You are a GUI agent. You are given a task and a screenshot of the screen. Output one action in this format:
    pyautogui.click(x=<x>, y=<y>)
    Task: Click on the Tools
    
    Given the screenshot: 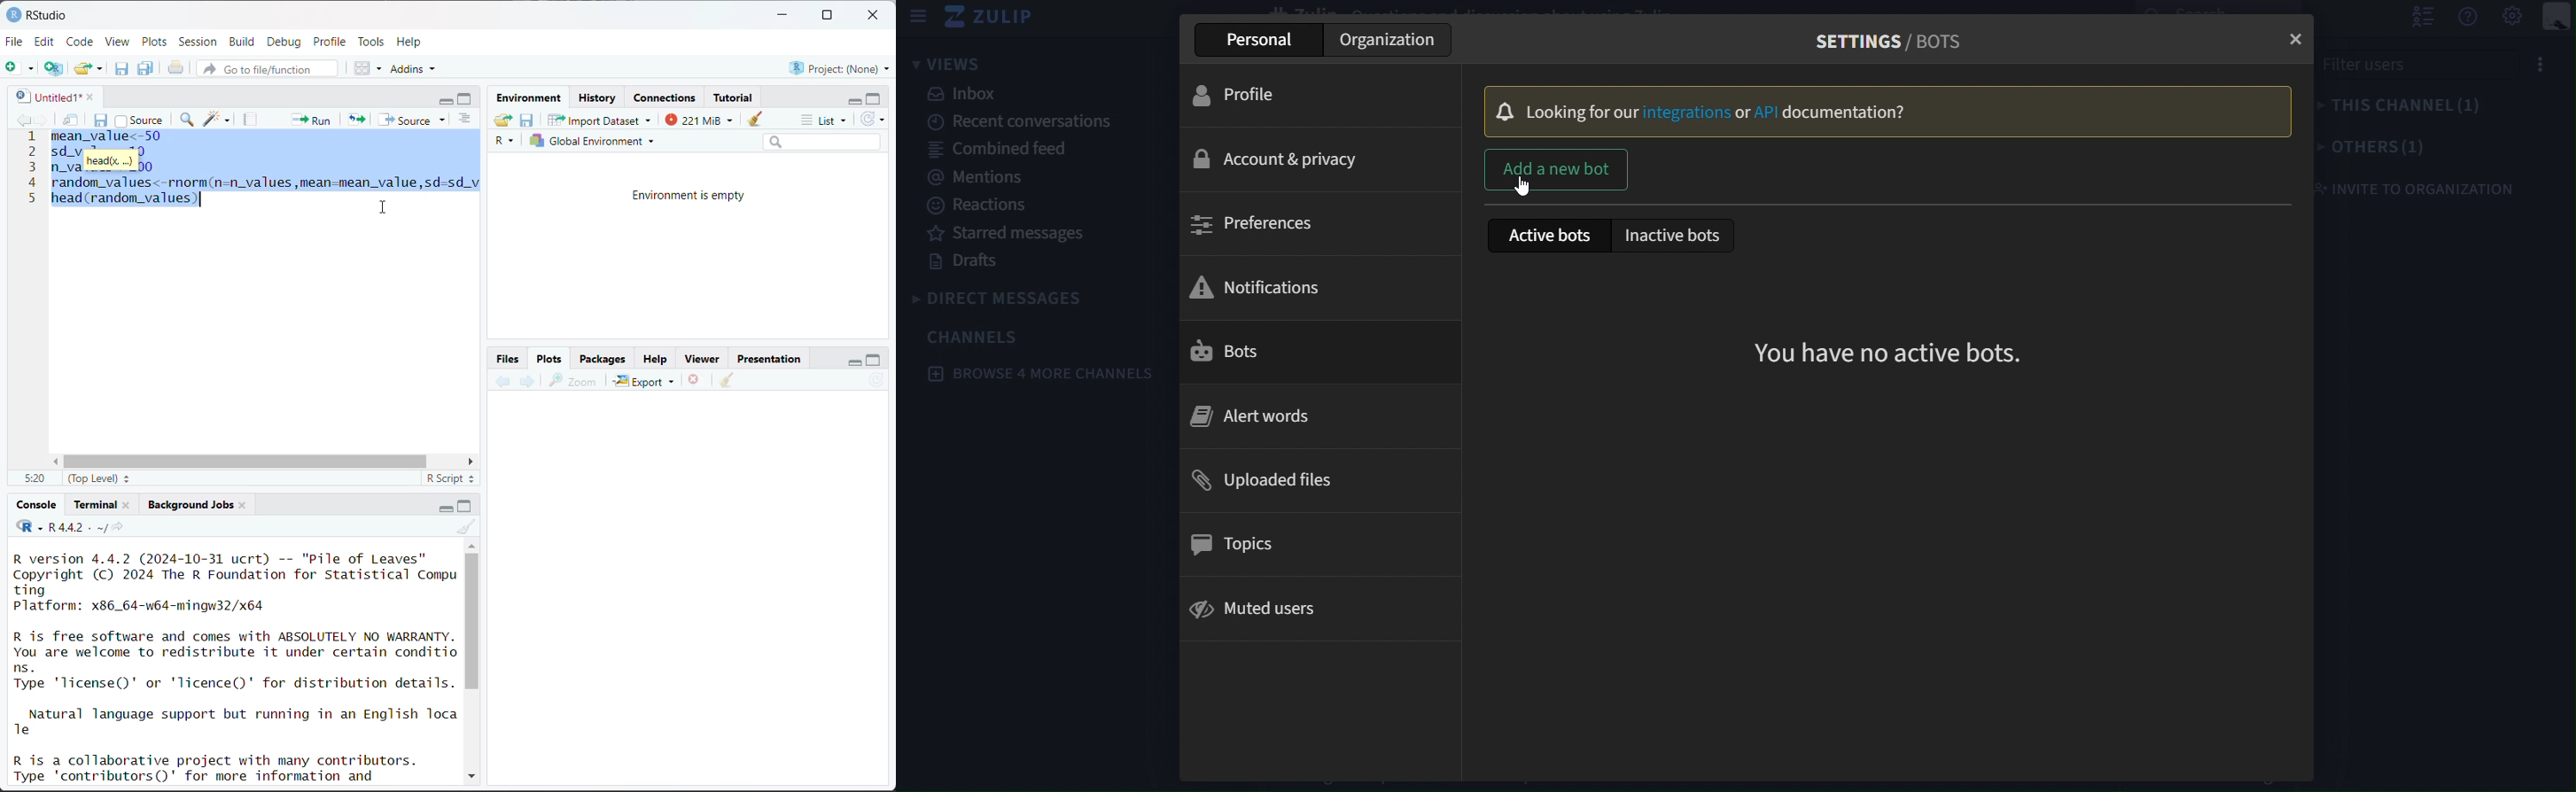 What is the action you would take?
    pyautogui.click(x=371, y=40)
    